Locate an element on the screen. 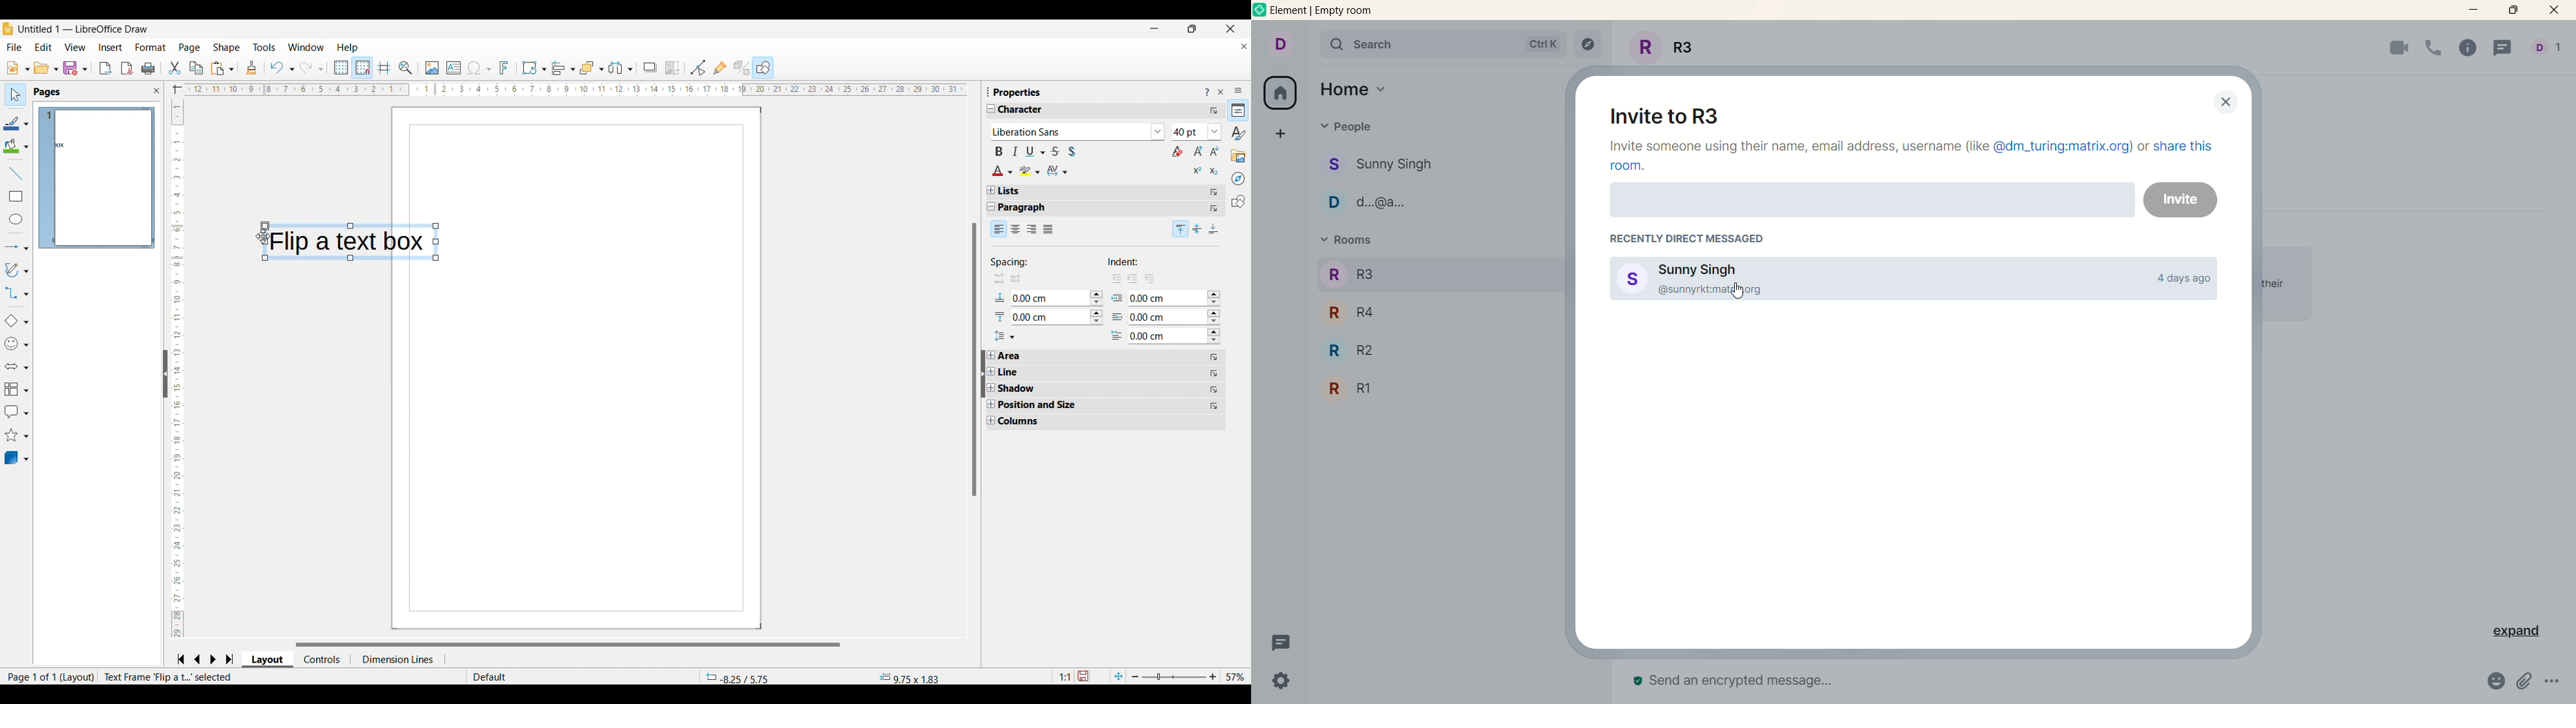 The height and width of the screenshot is (728, 2576). Type in respective spacing numbersspacing is located at coordinates (1051, 300).